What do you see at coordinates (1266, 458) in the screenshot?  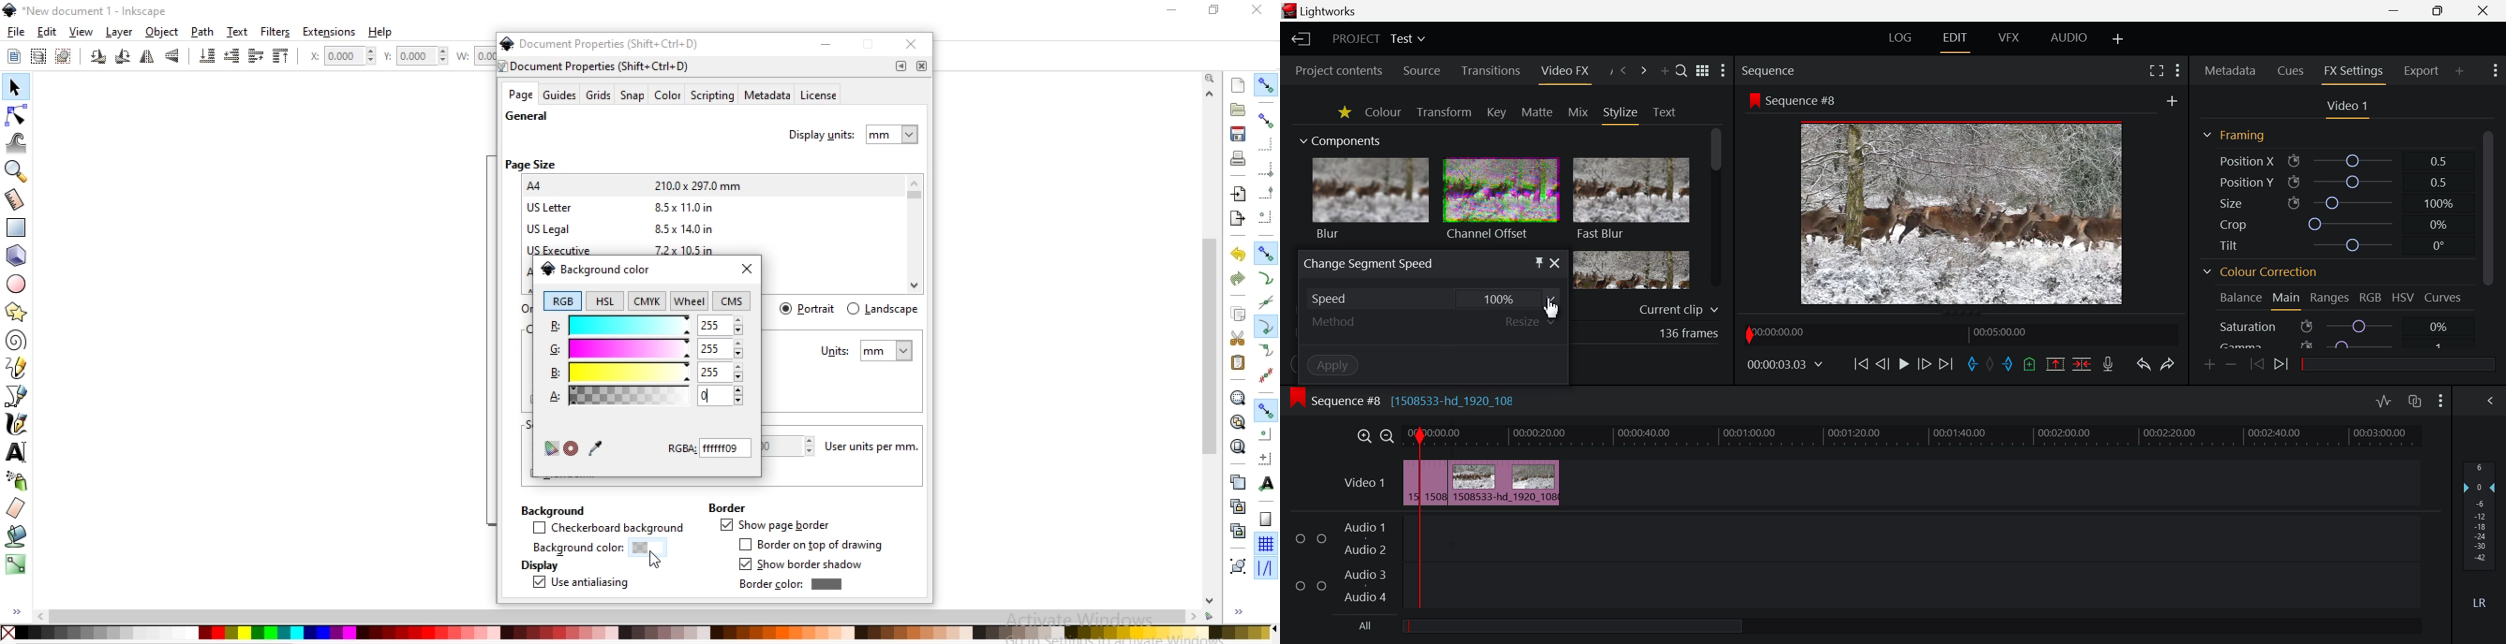 I see `snap an items rotation center` at bounding box center [1266, 458].